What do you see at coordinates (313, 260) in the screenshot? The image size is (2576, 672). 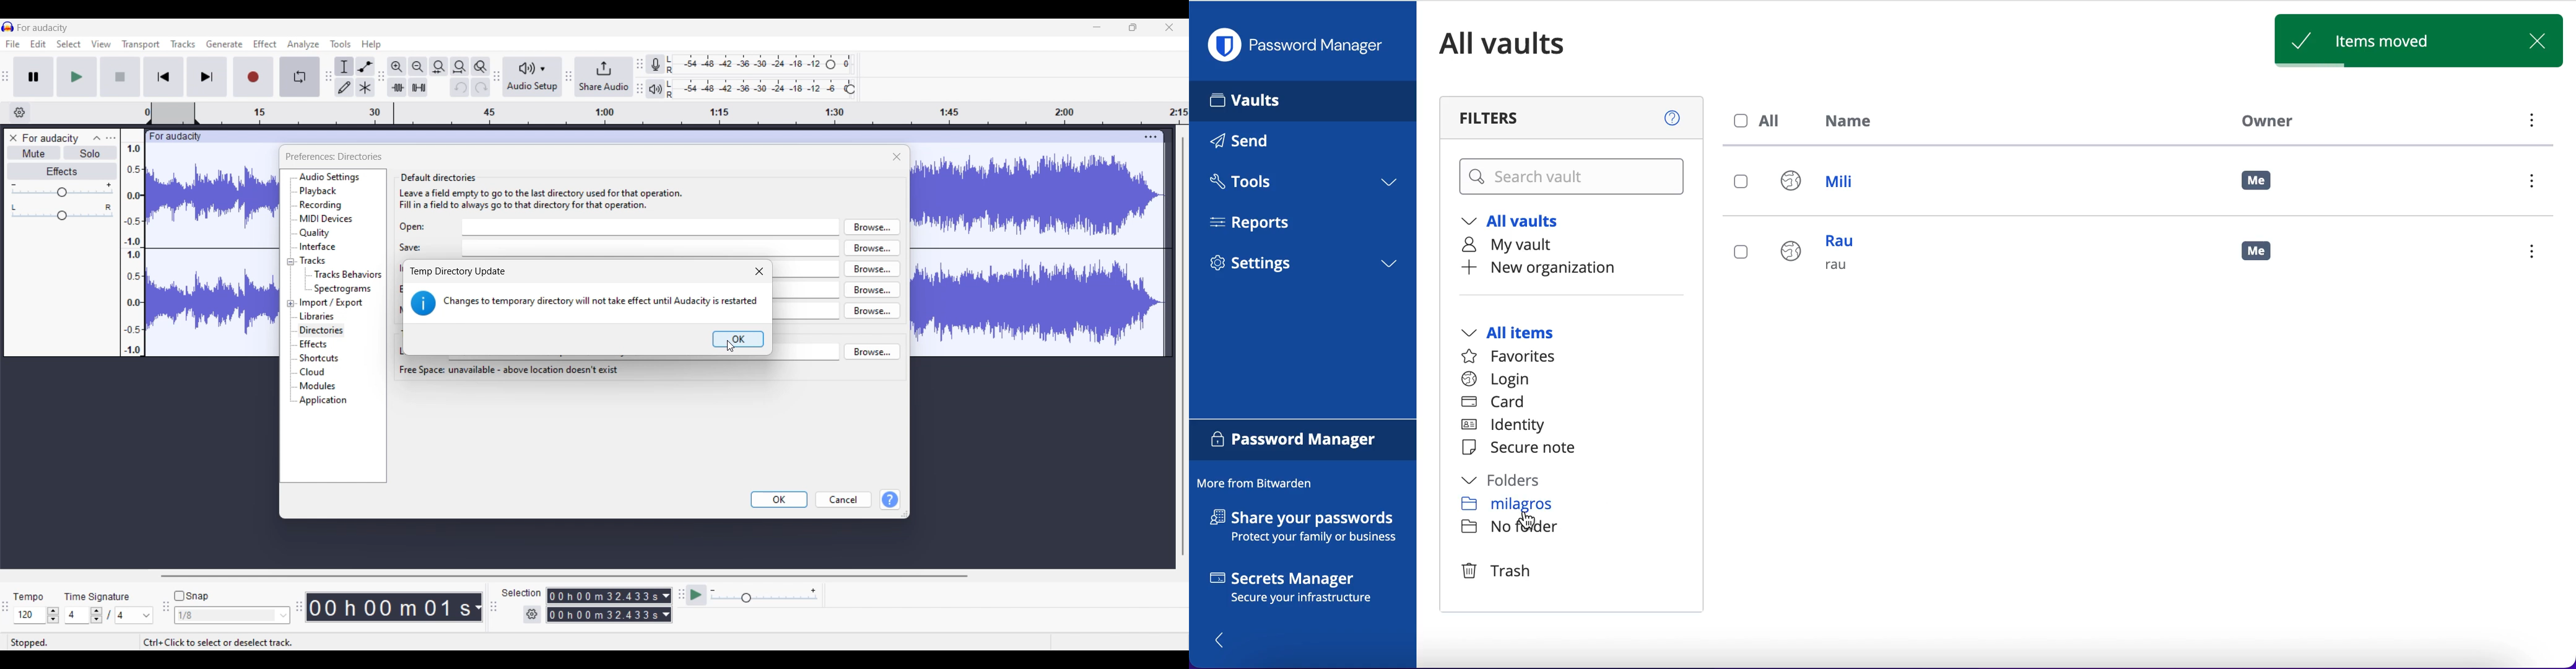 I see `Tracks` at bounding box center [313, 260].